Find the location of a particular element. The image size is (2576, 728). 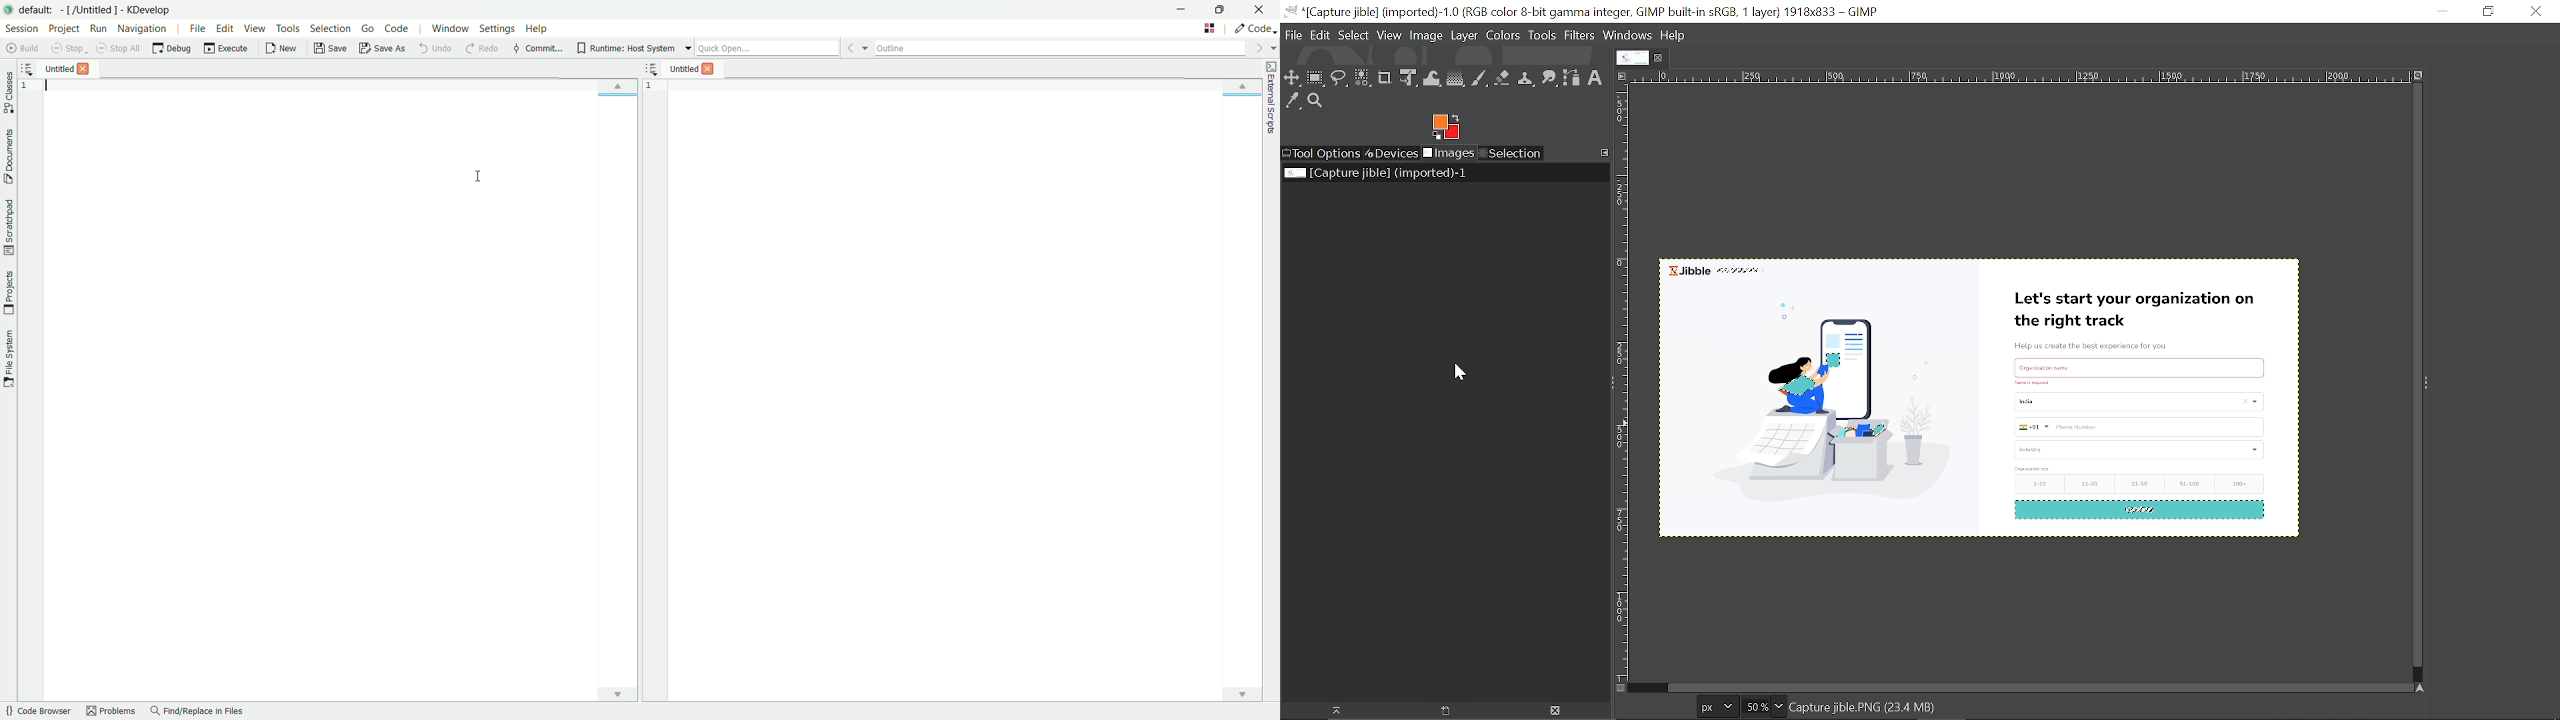

 is located at coordinates (1673, 36).